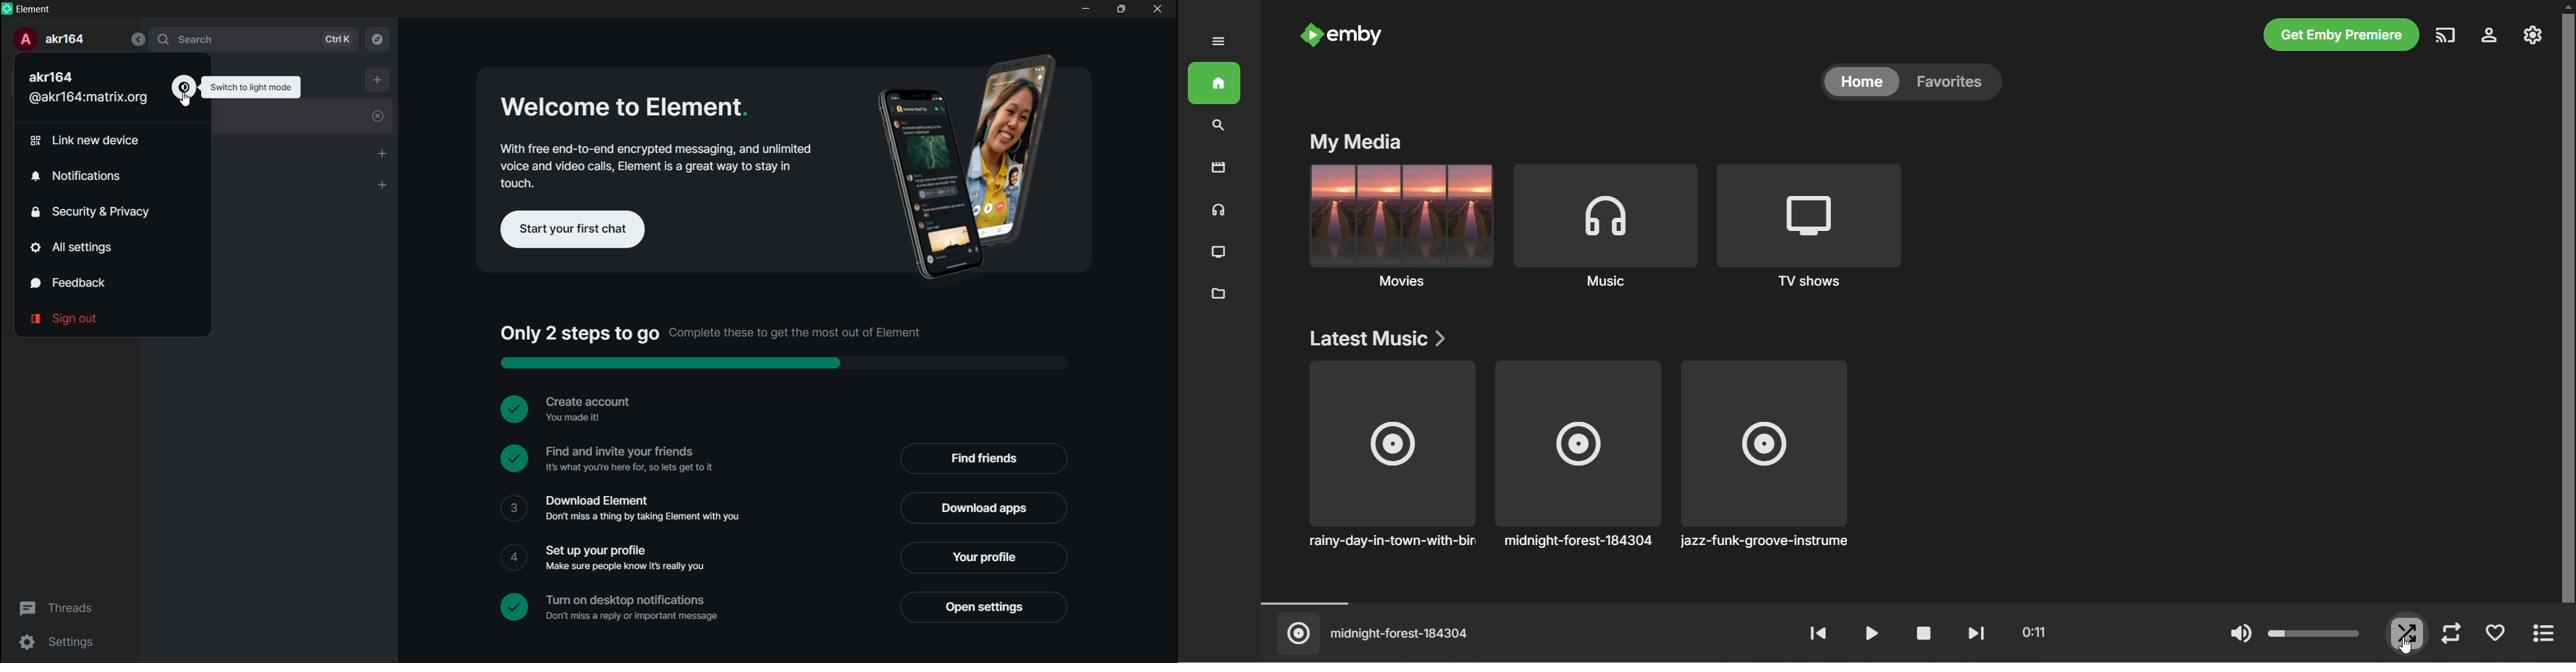  I want to click on @akr164:matrix.org, so click(91, 98).